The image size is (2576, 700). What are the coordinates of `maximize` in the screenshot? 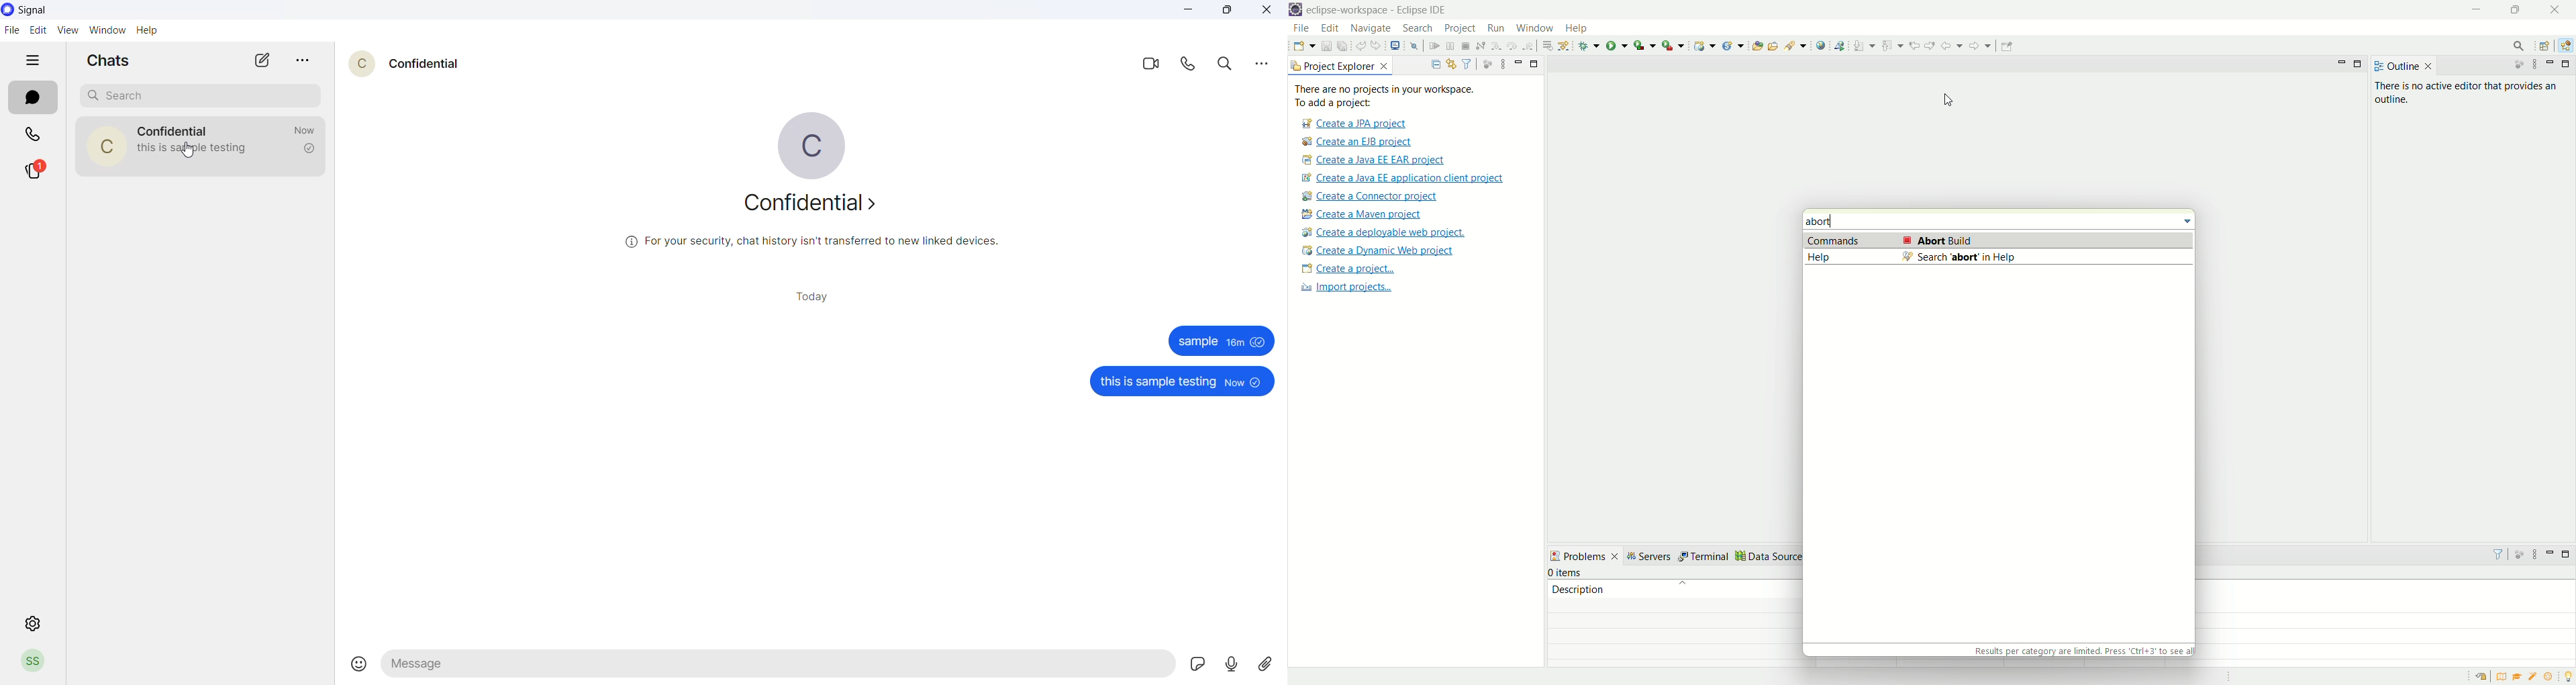 It's located at (1231, 13).